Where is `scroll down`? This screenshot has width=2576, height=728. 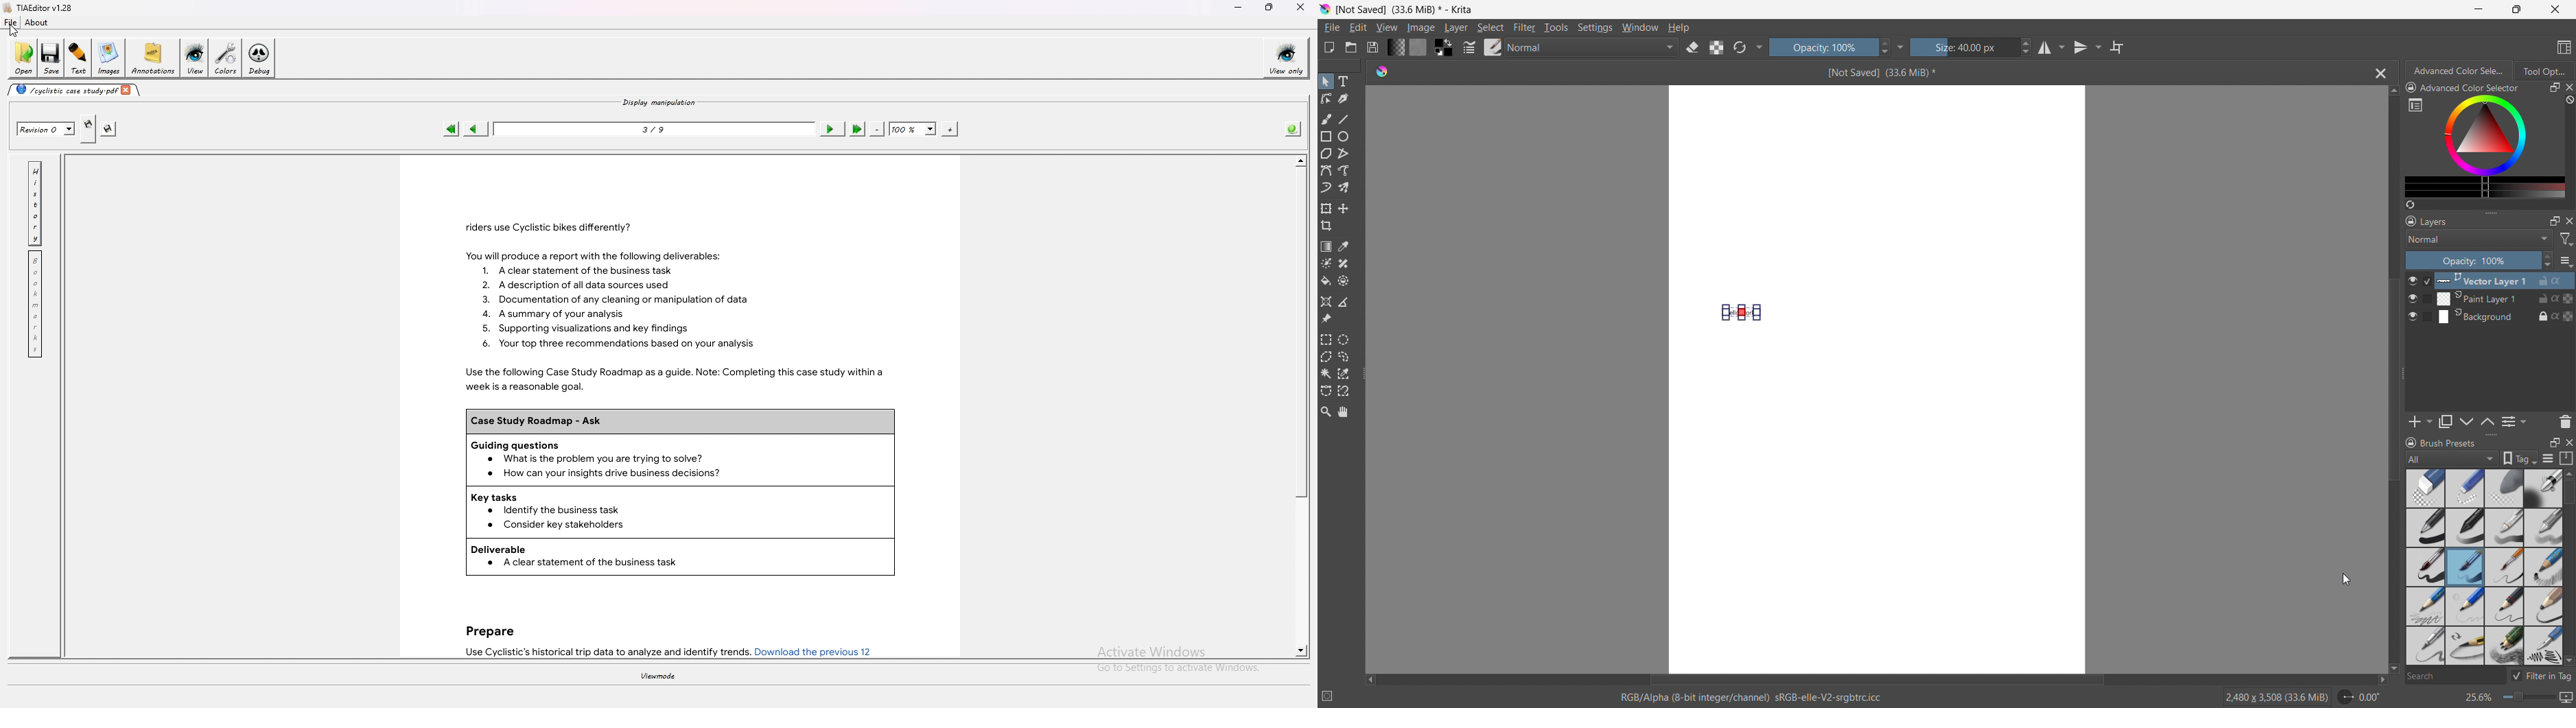
scroll down is located at coordinates (2569, 660).